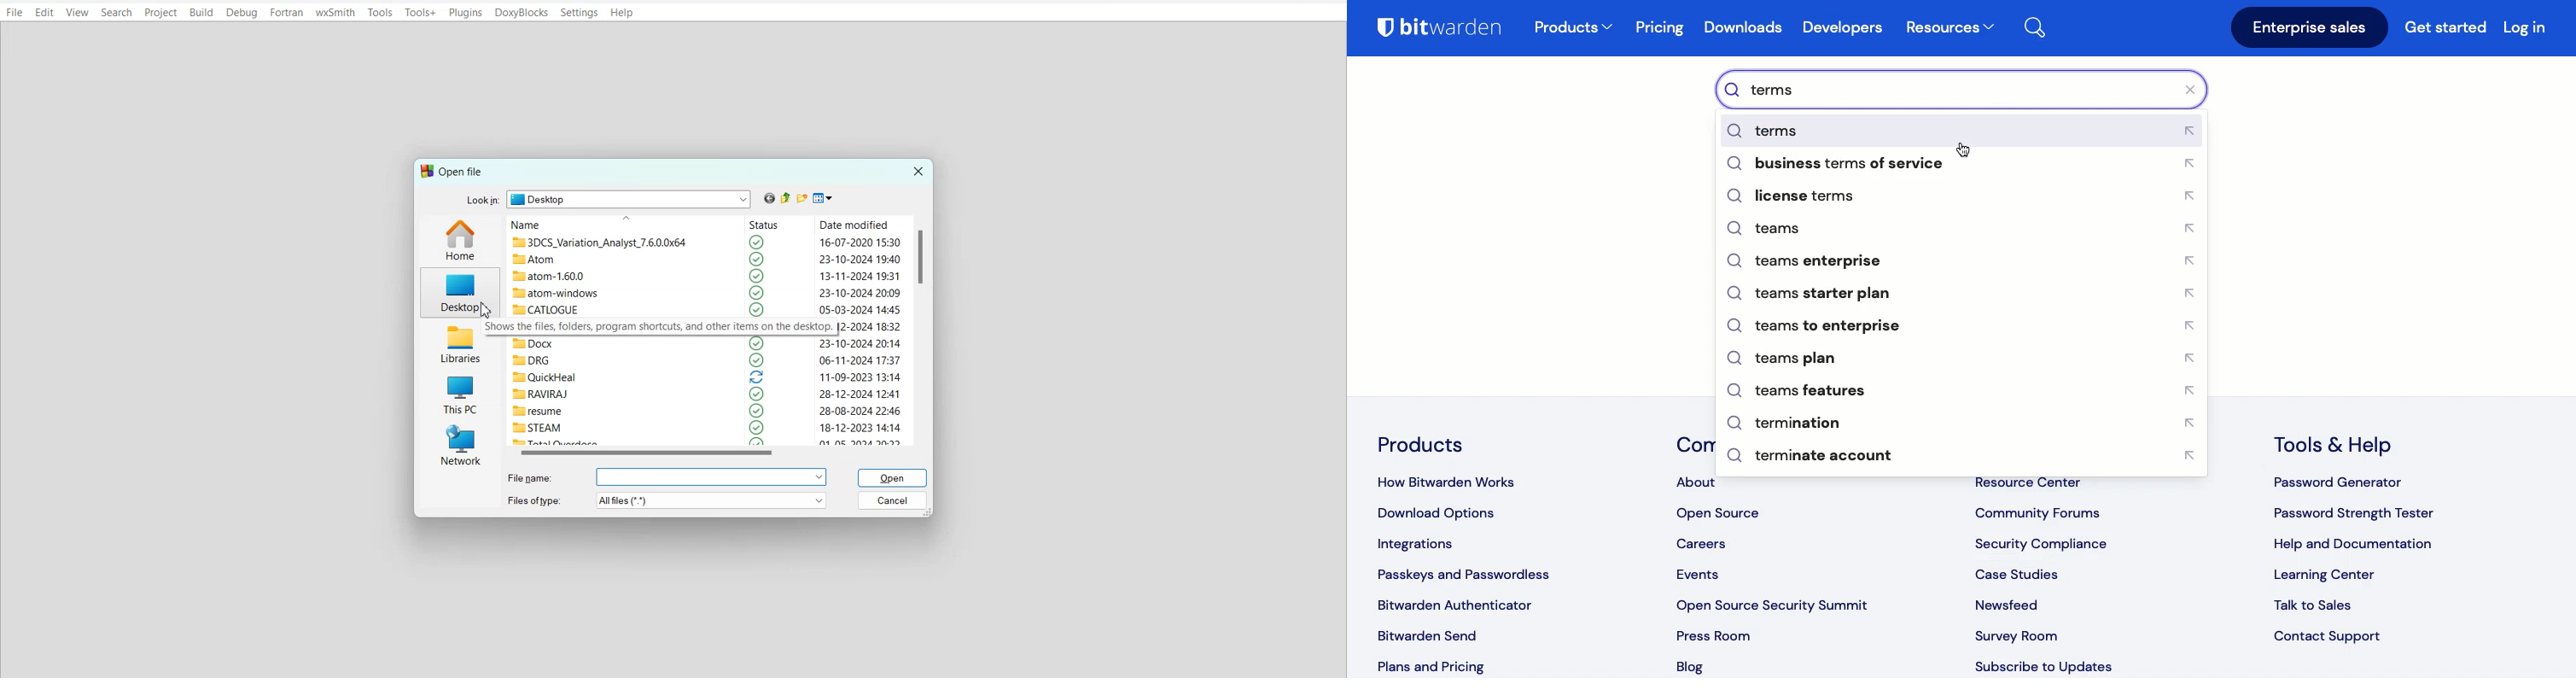 The height and width of the screenshot is (700, 2576). Describe the element at coordinates (756, 259) in the screenshot. I see `selected logo` at that location.